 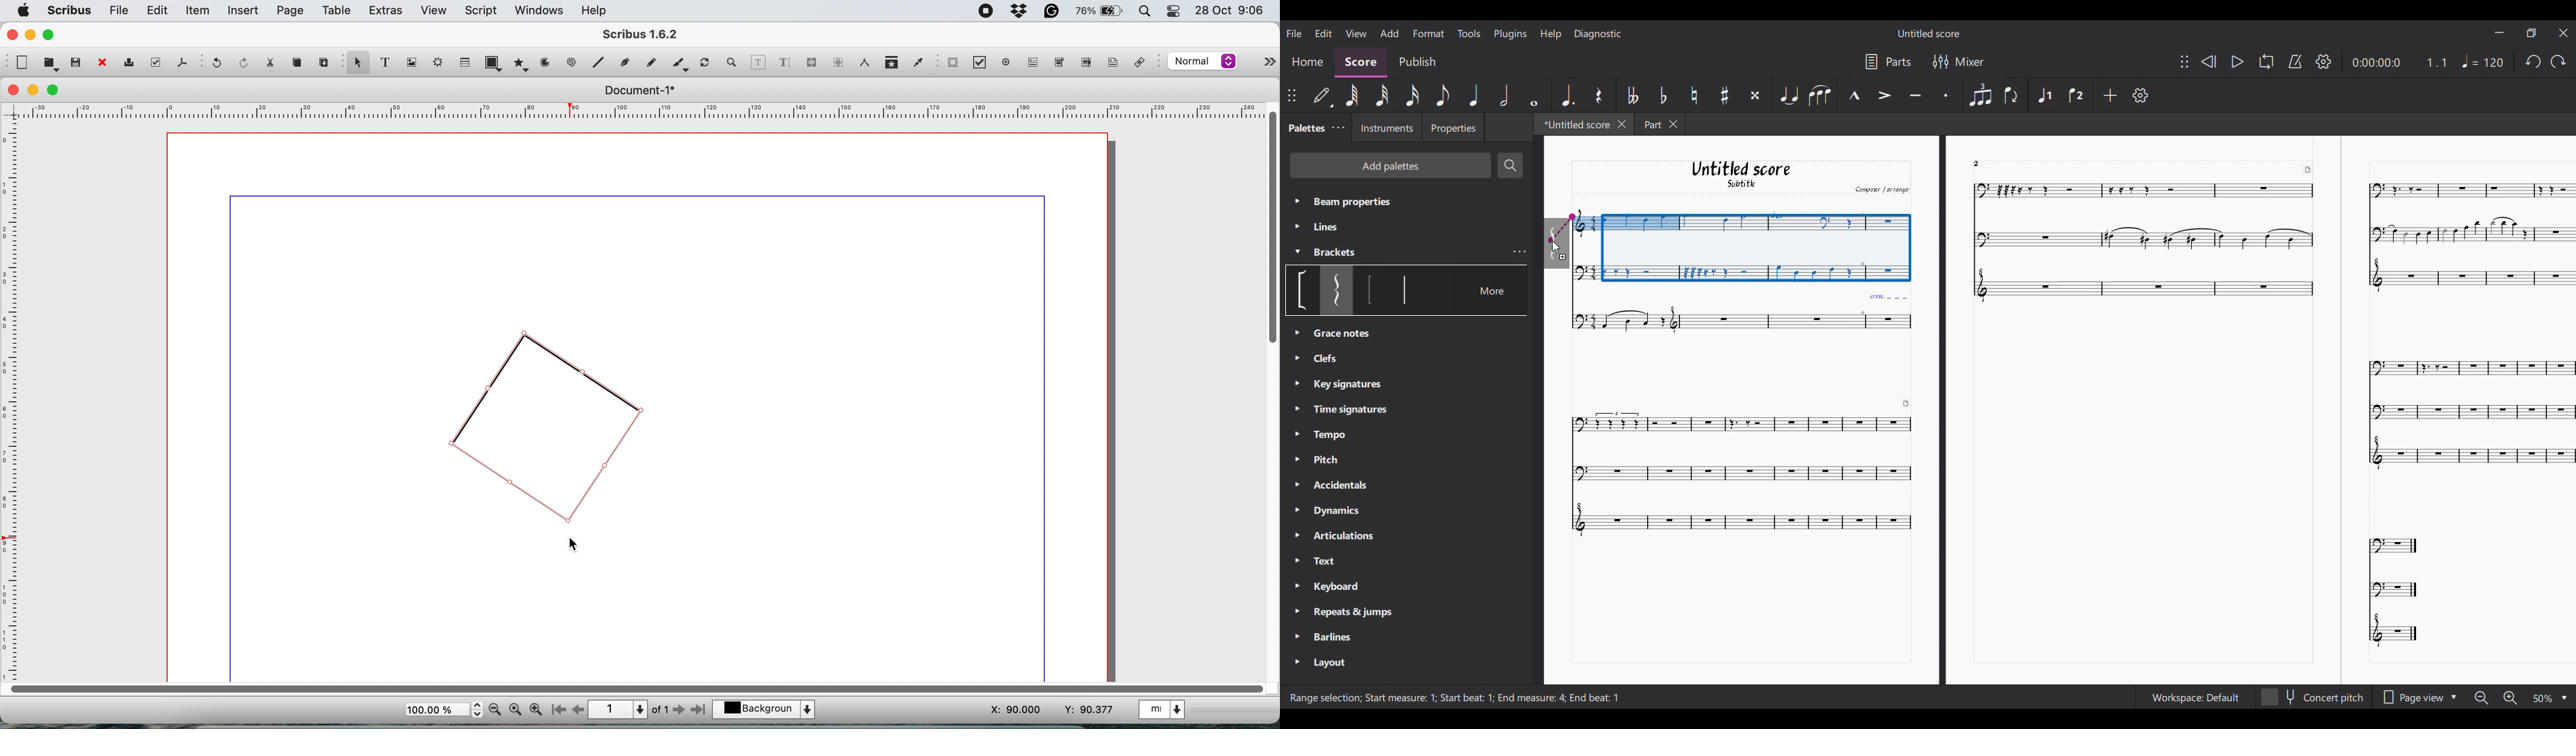 What do you see at coordinates (156, 63) in the screenshot?
I see `pre flight verifier` at bounding box center [156, 63].